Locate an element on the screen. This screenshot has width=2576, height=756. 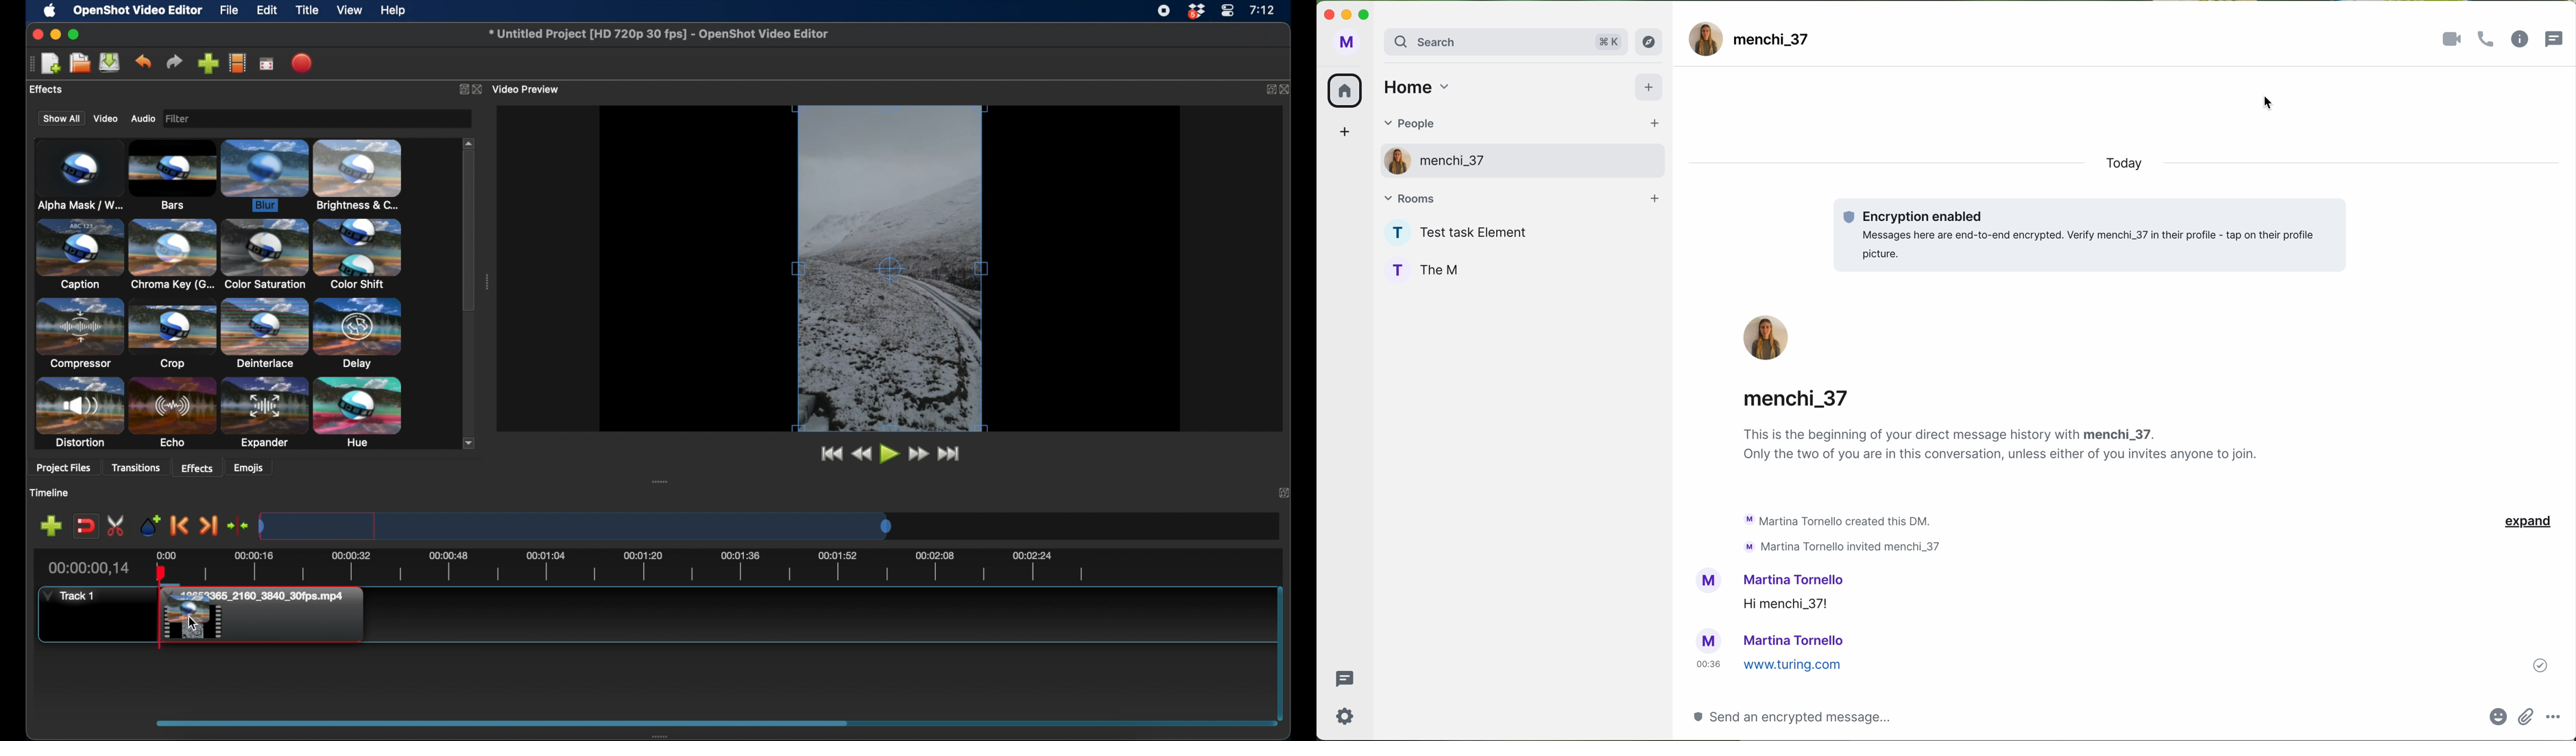
show all is located at coordinates (60, 118).